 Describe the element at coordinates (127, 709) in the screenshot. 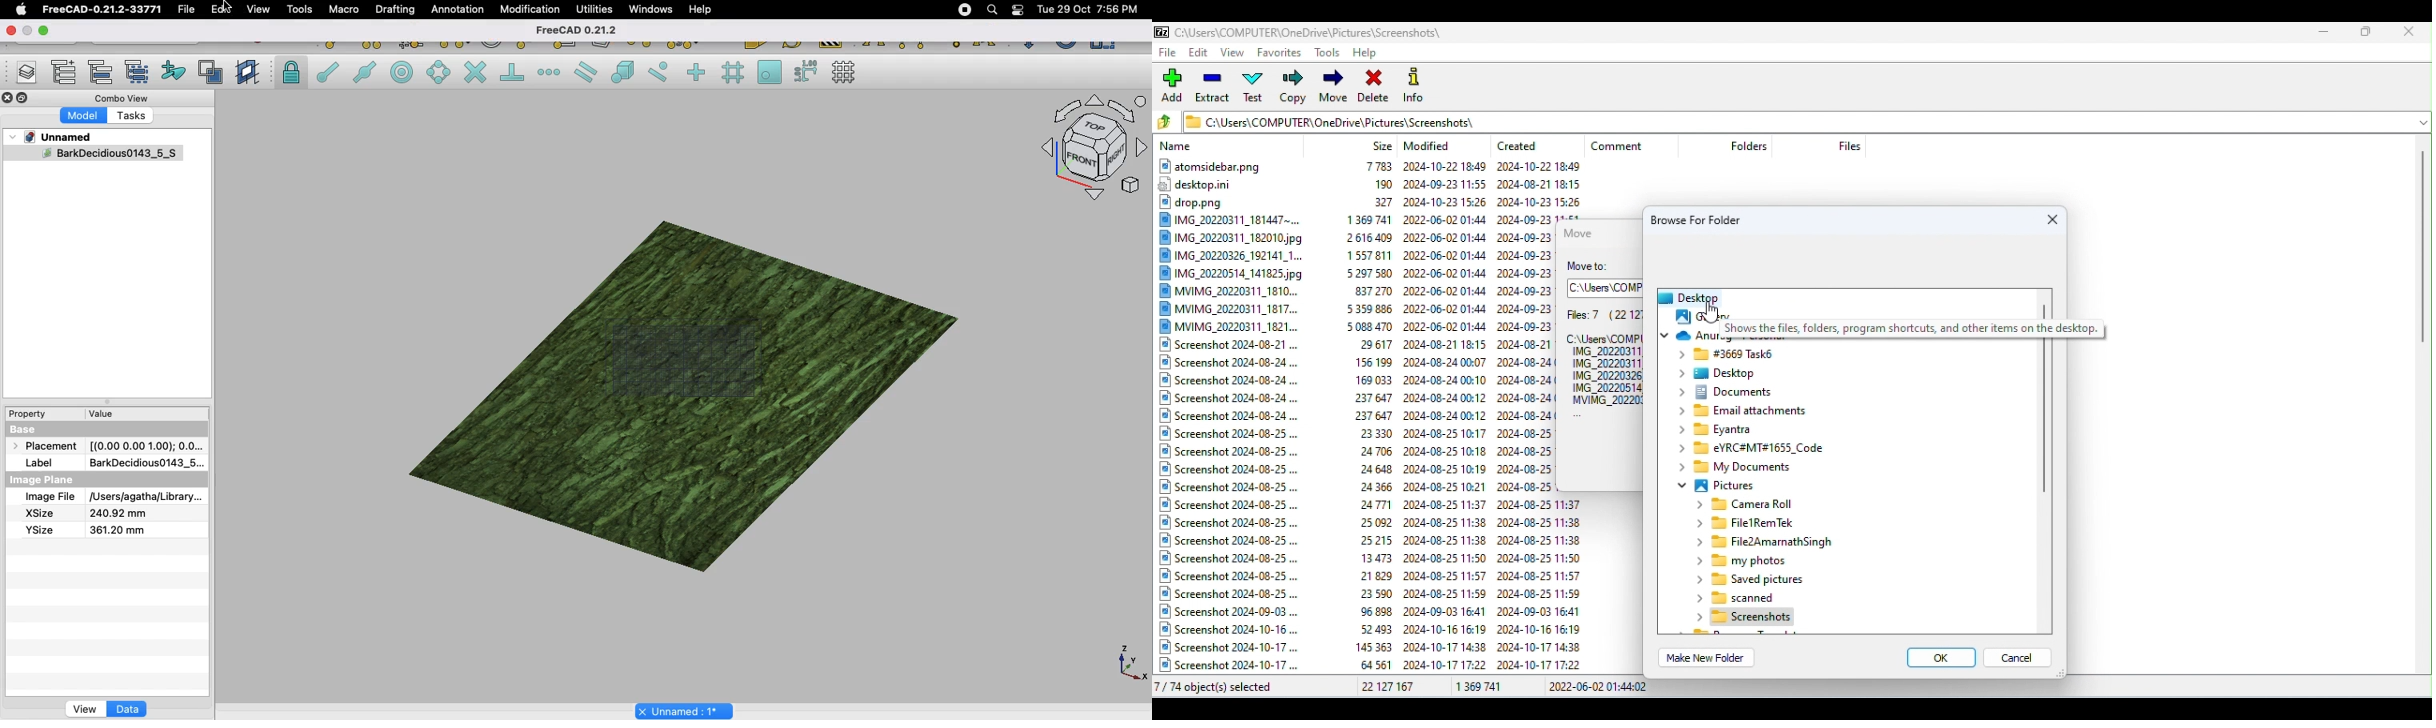

I see `Data` at that location.